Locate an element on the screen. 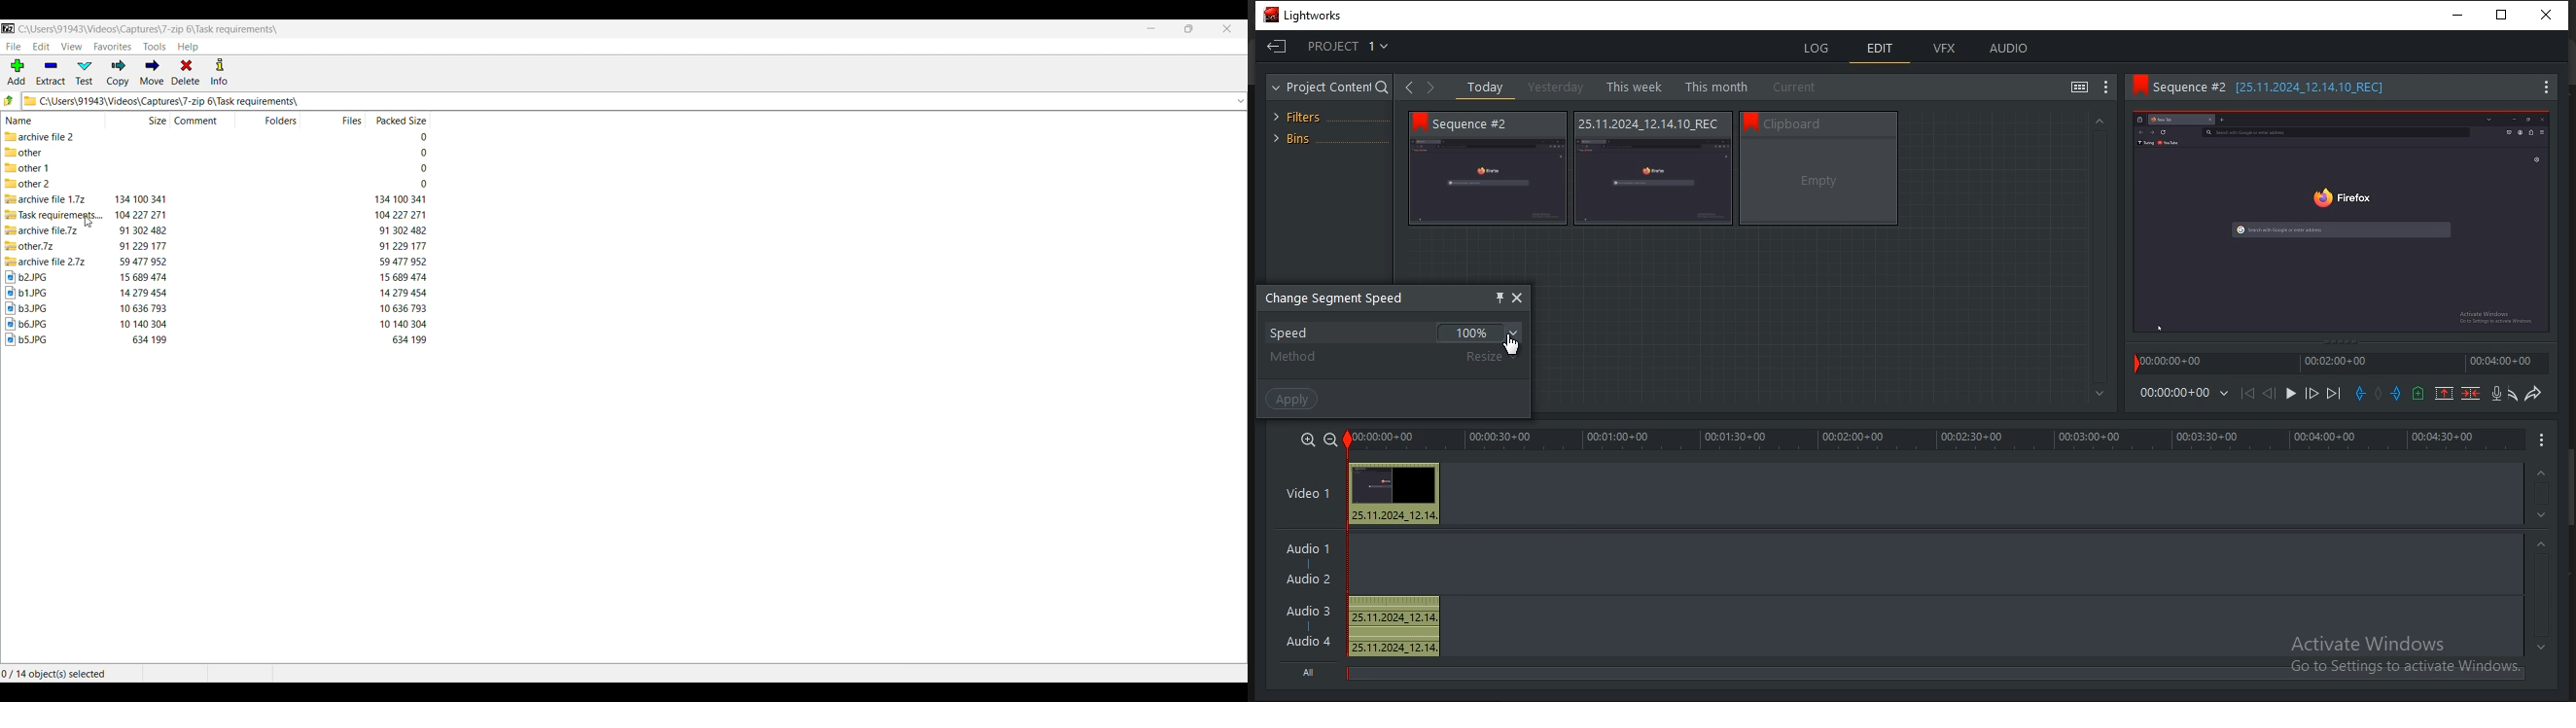 The width and height of the screenshot is (2576, 728). add an out mark is located at coordinates (2395, 394).